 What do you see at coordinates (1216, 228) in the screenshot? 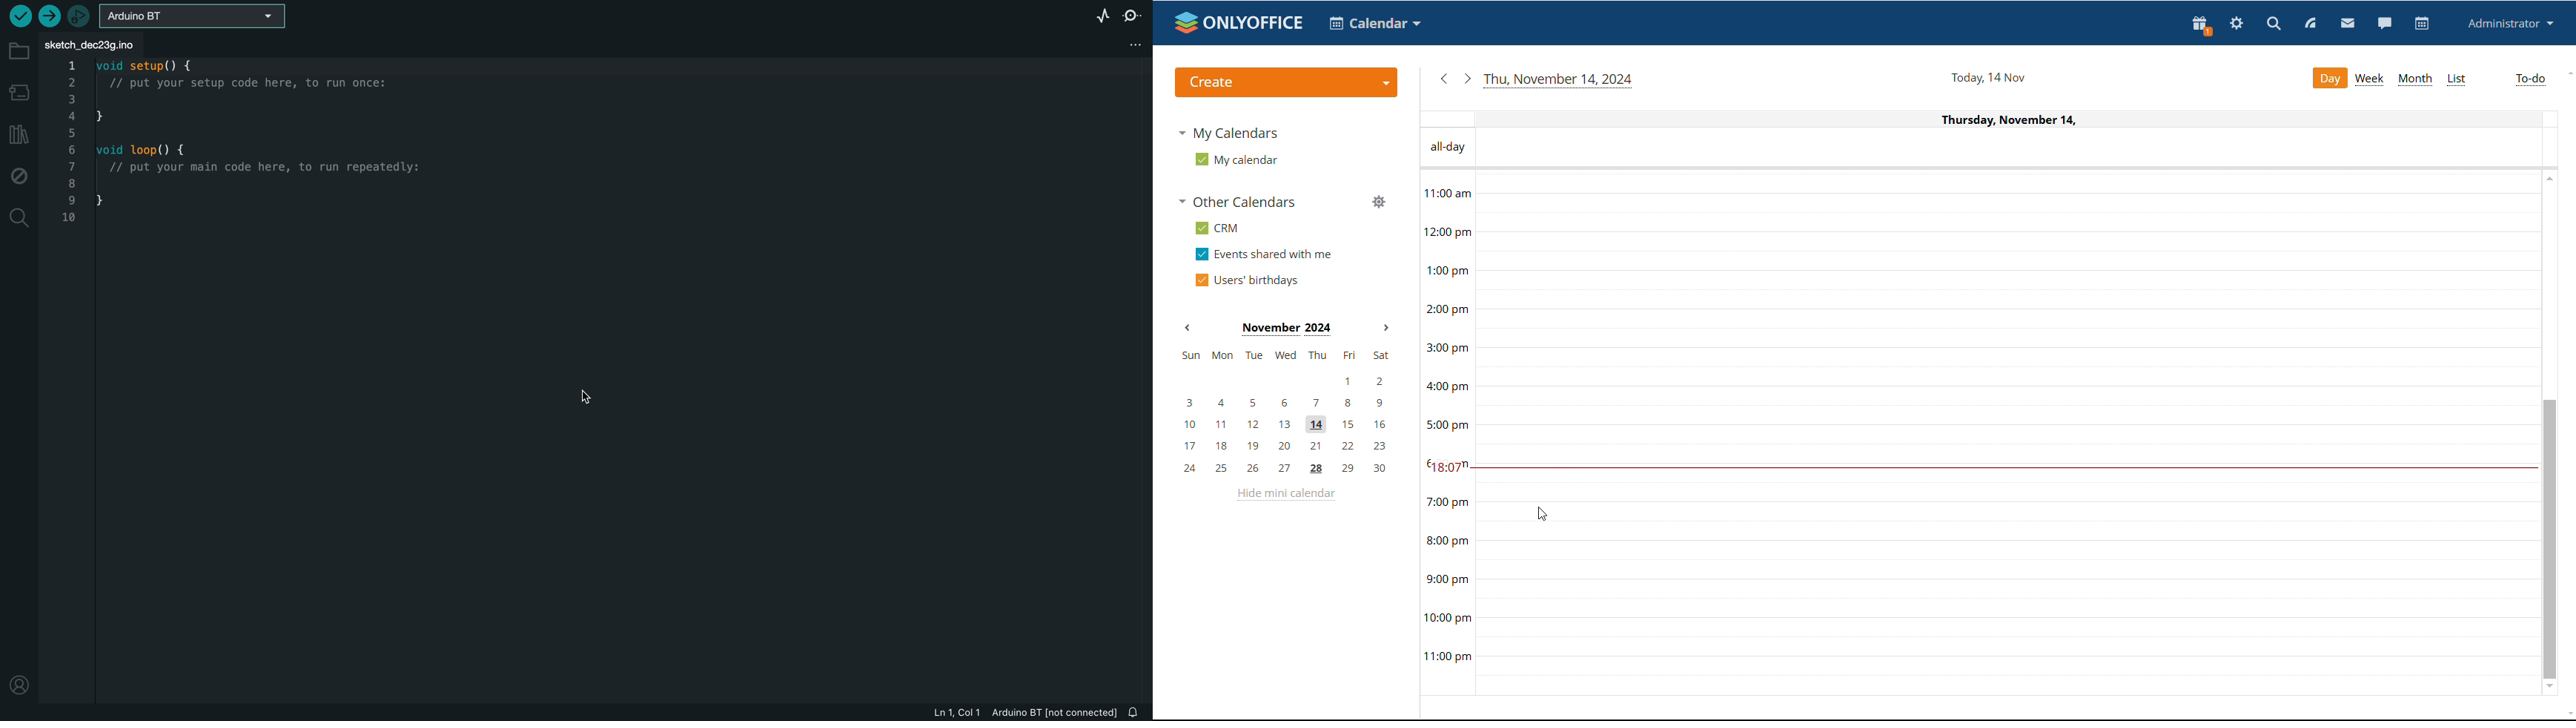
I see `crm` at bounding box center [1216, 228].